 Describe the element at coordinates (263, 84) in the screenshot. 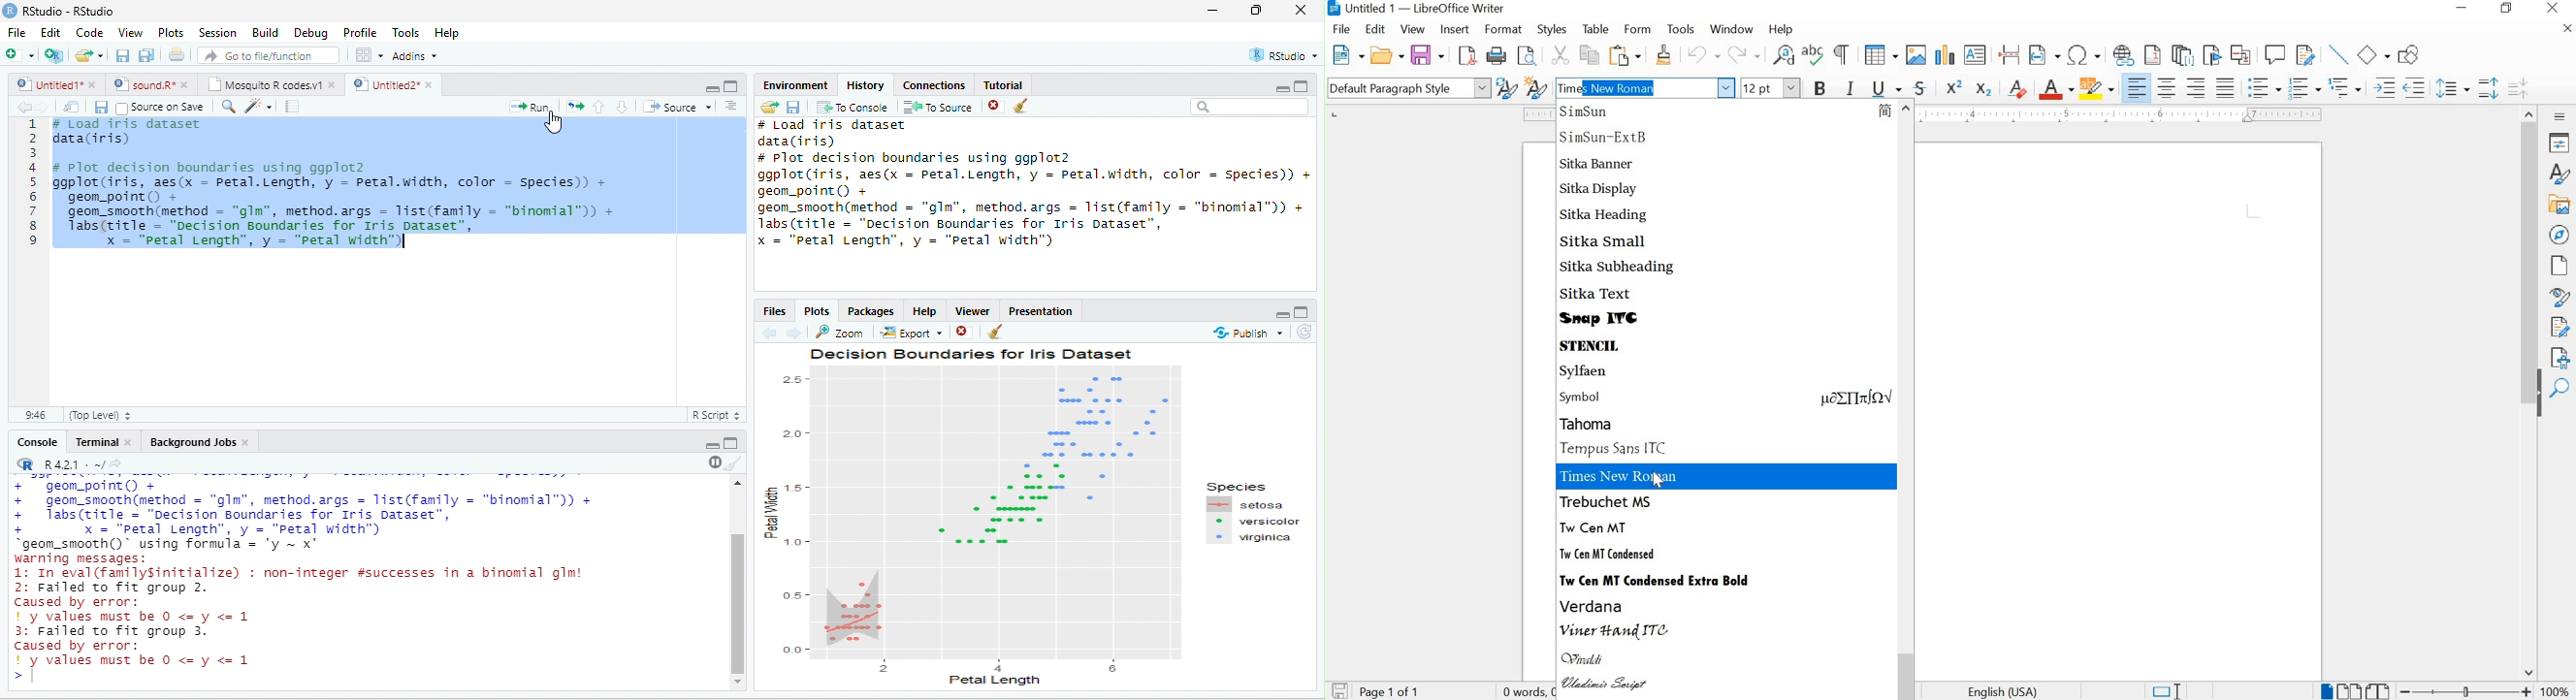

I see `Mosquito R codes.v1` at that location.